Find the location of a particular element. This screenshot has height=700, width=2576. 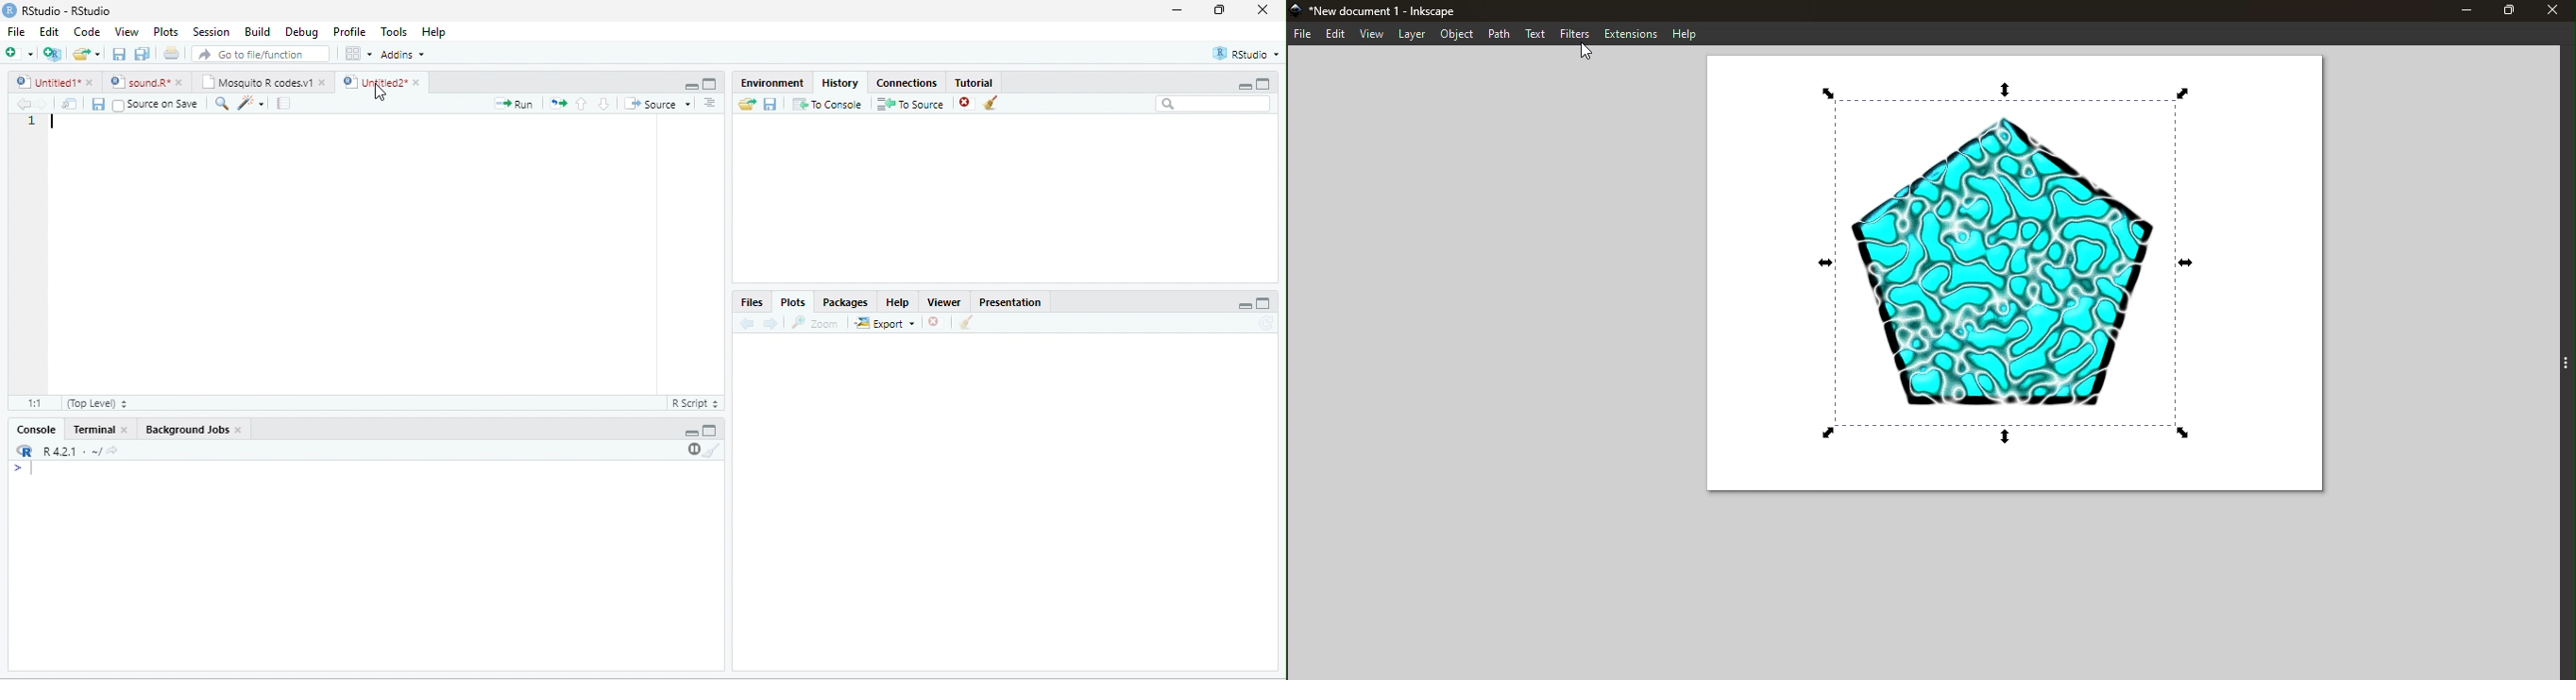

down is located at coordinates (604, 104).